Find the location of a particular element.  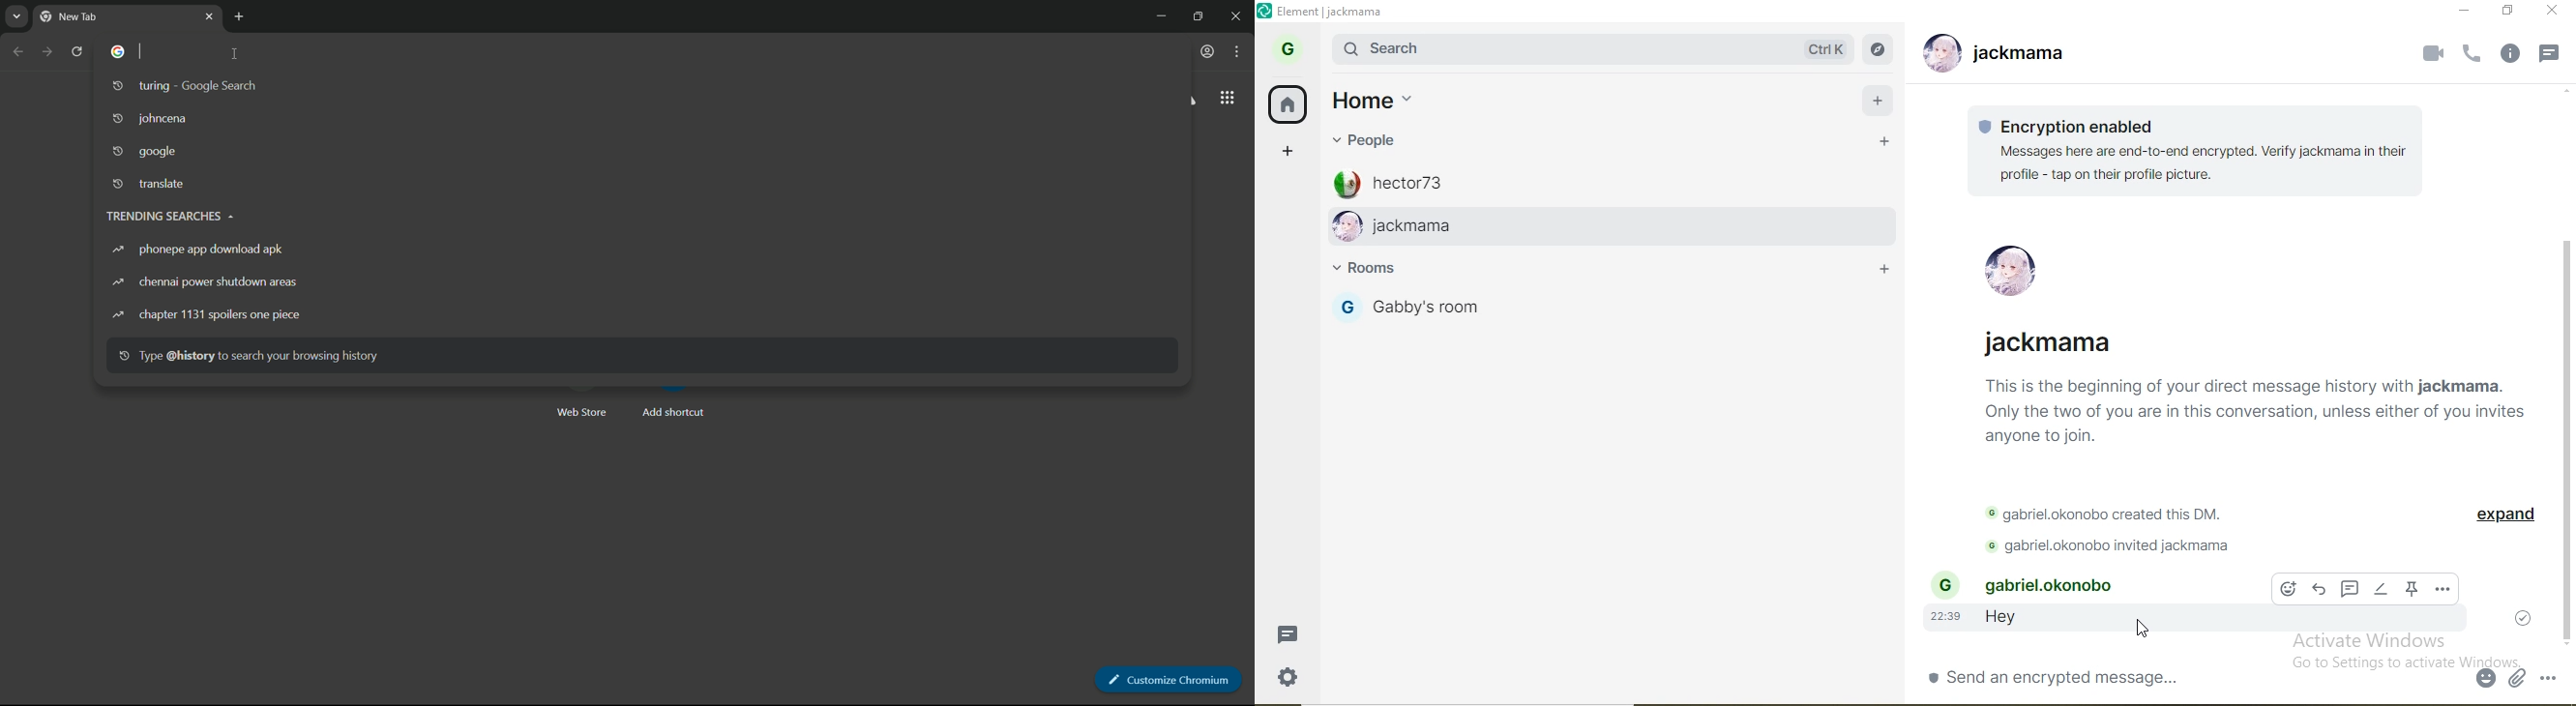

add people is located at coordinates (1885, 143).